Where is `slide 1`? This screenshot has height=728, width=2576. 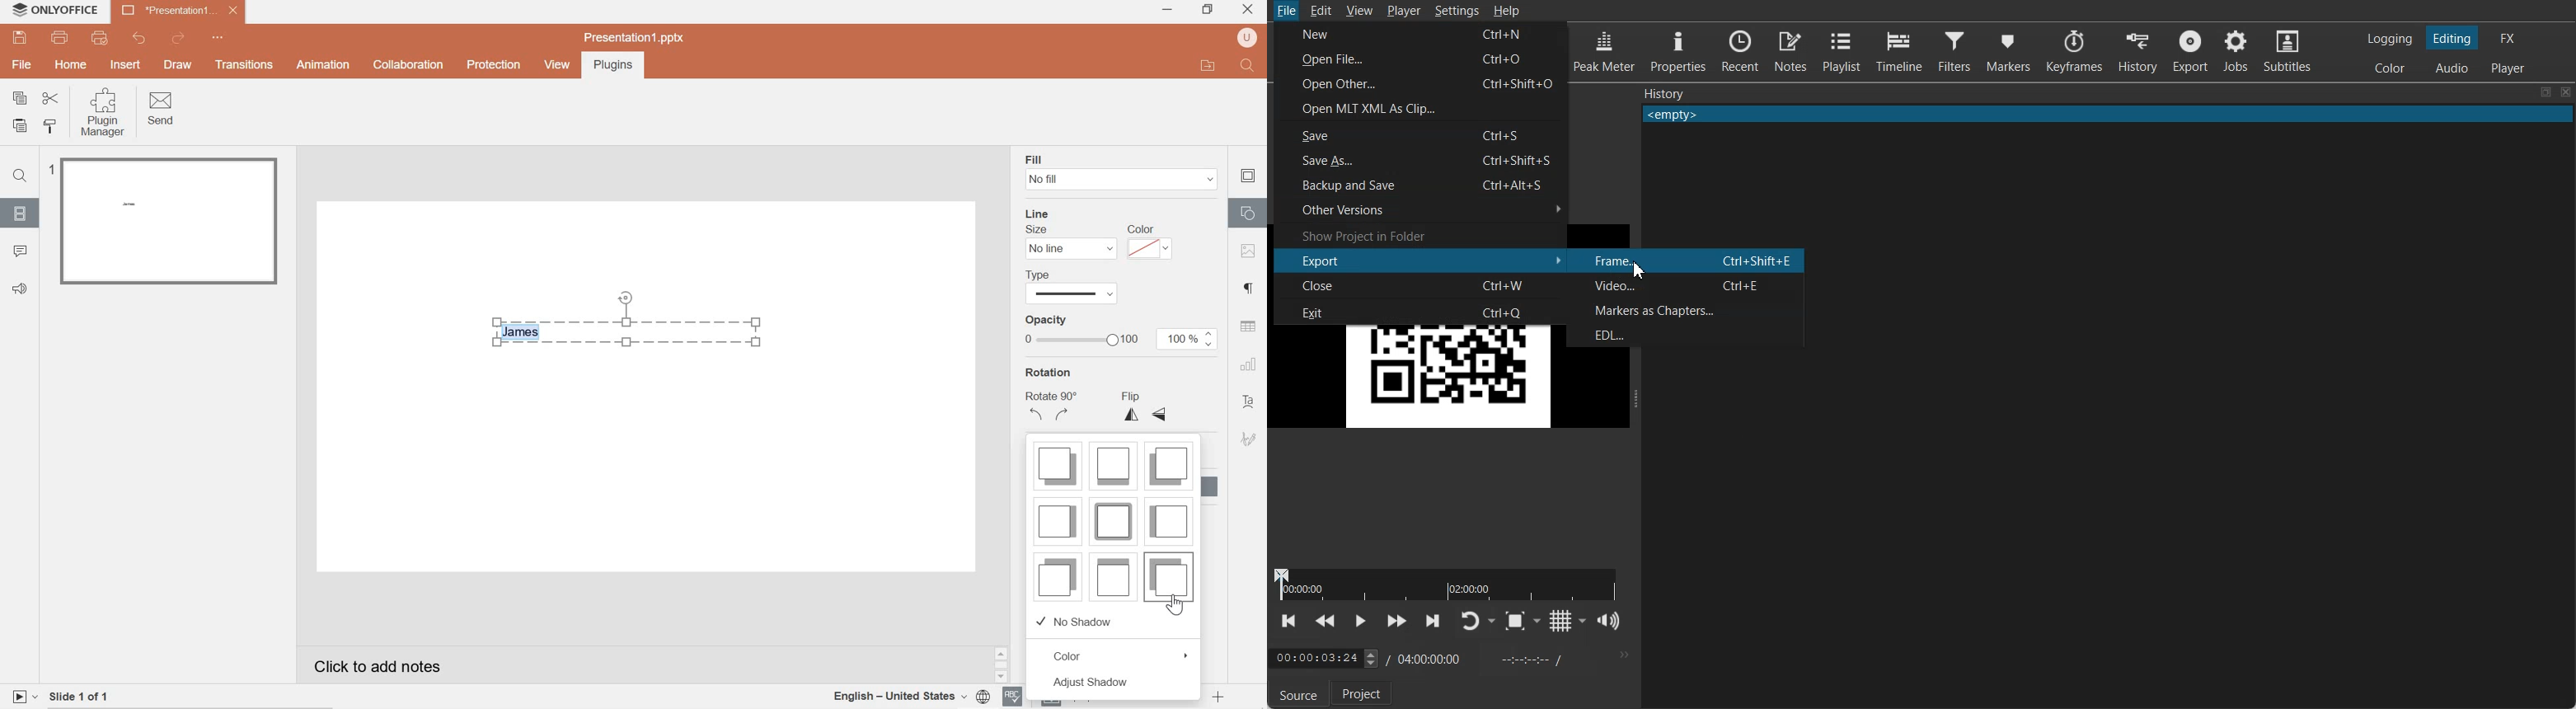
slide 1 is located at coordinates (165, 221).